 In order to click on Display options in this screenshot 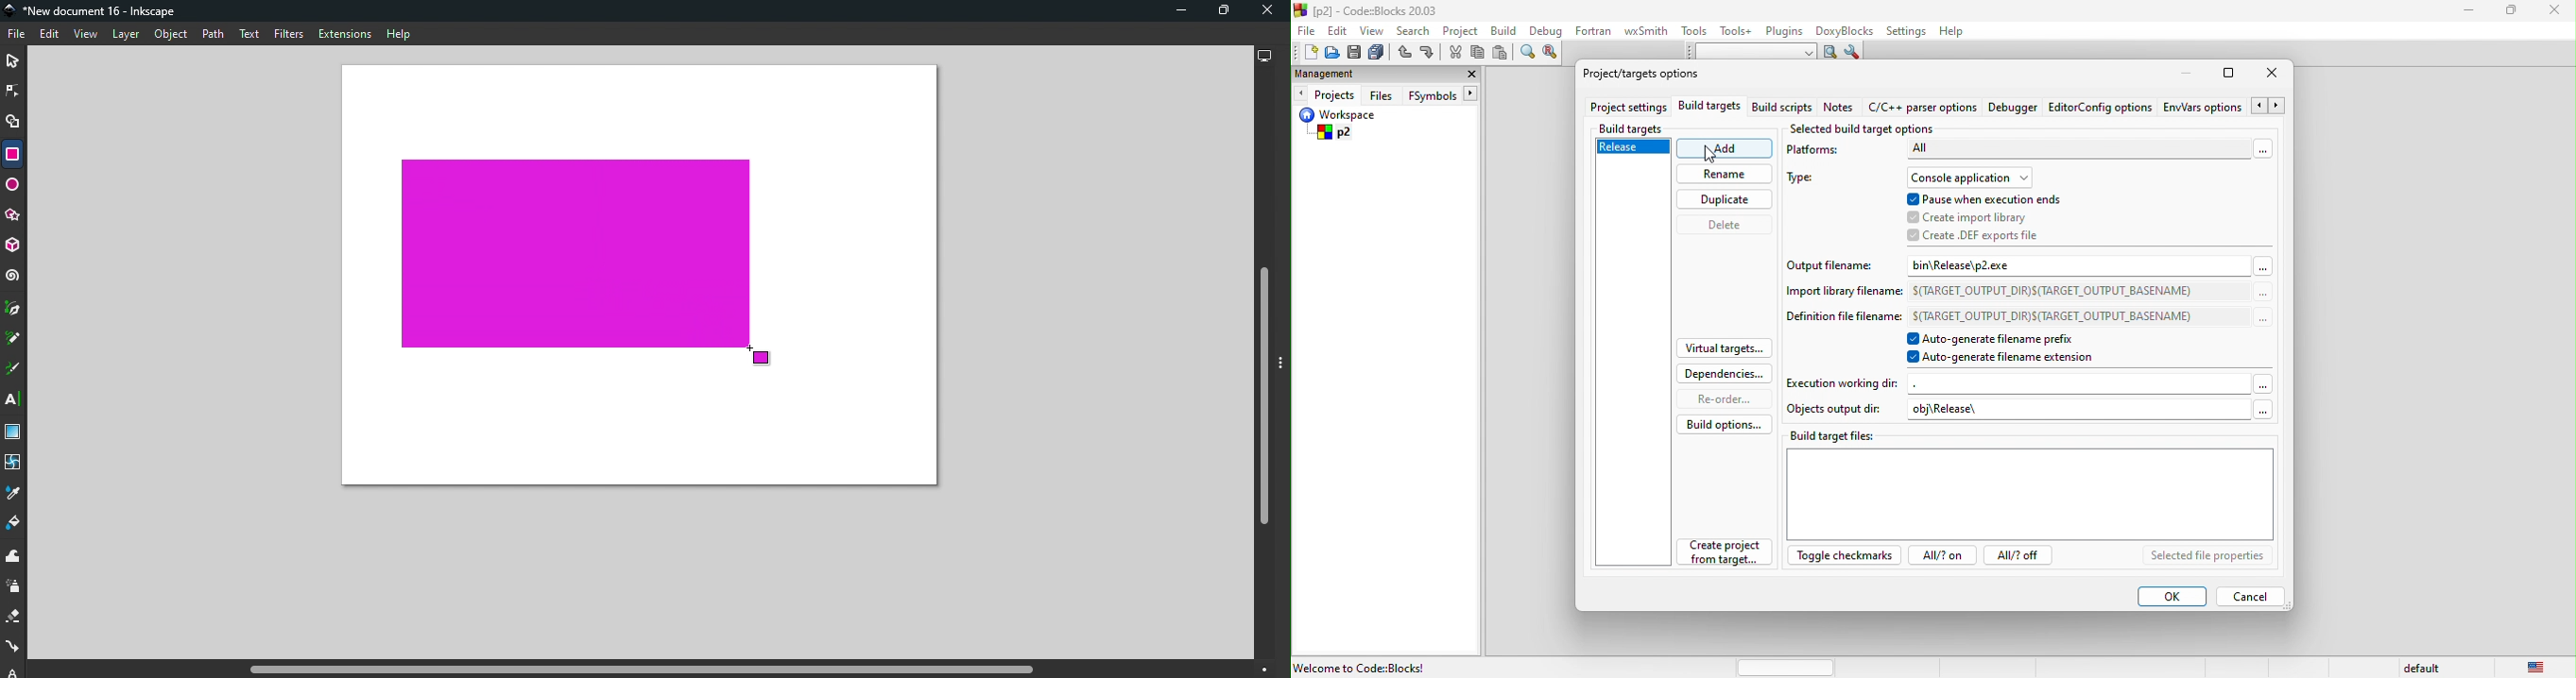, I will do `click(1262, 54)`.